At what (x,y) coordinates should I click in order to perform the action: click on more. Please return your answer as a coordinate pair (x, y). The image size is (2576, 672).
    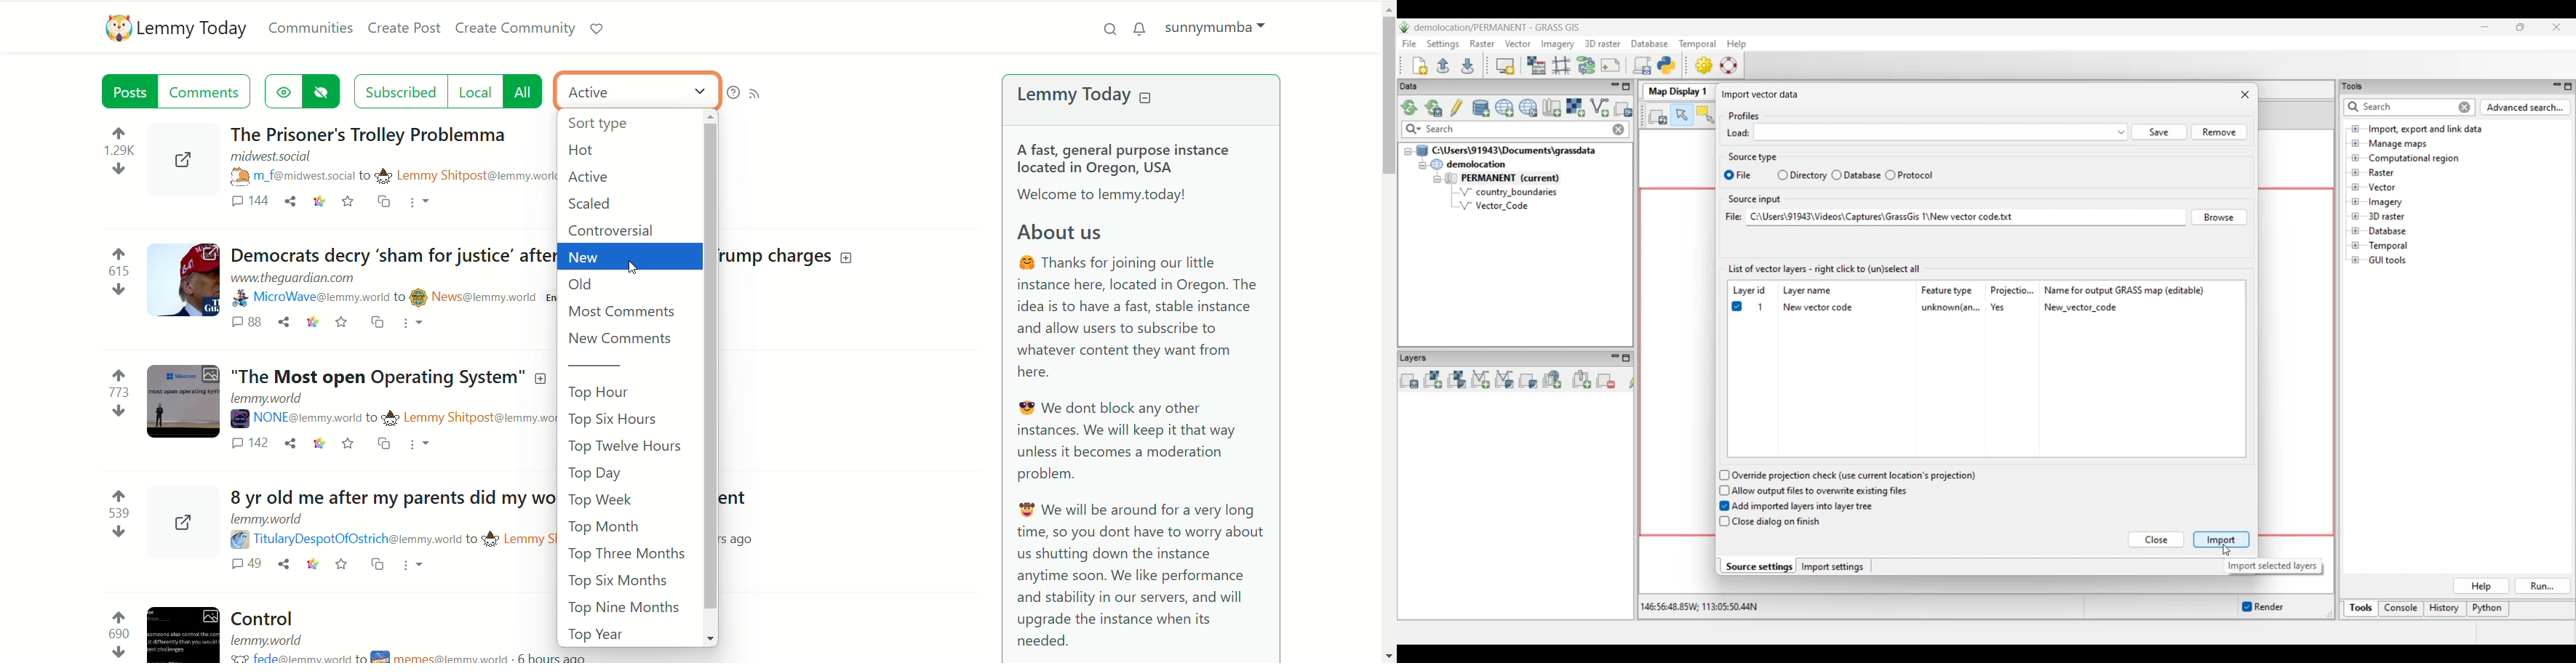
    Looking at the image, I should click on (423, 204).